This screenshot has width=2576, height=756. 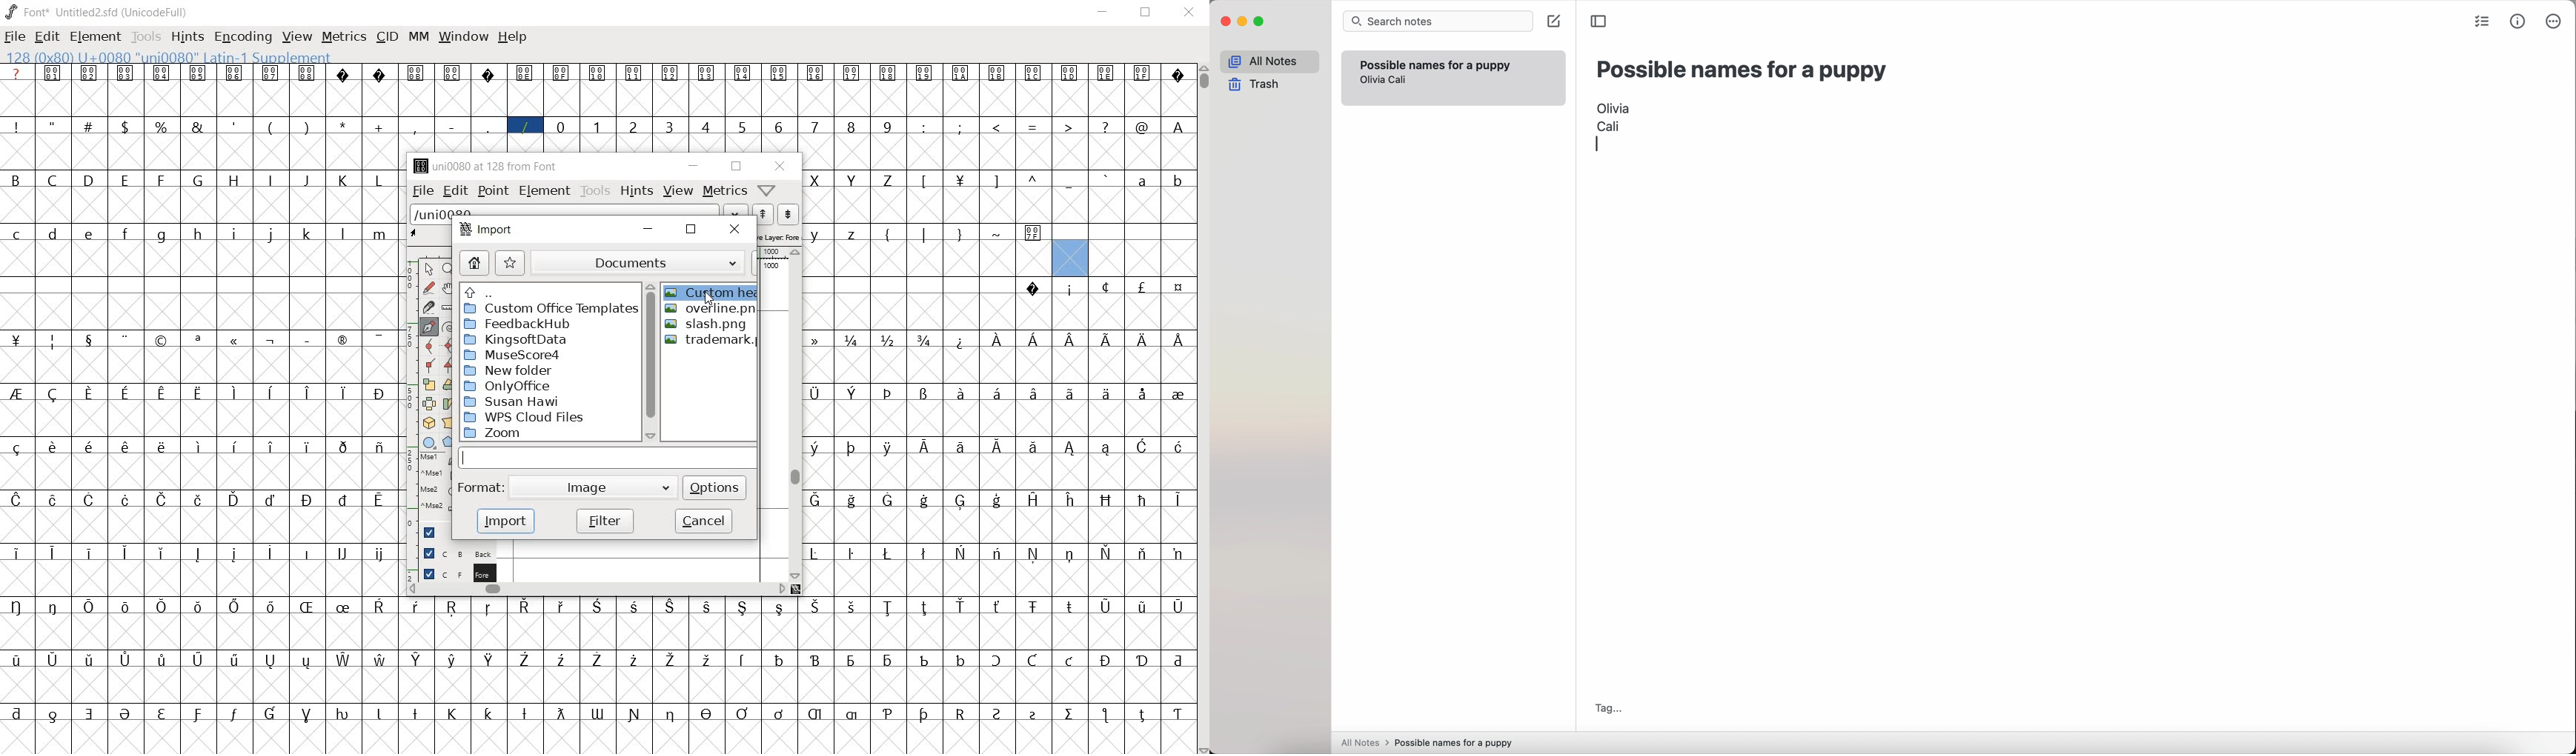 I want to click on glyph, so click(x=379, y=500).